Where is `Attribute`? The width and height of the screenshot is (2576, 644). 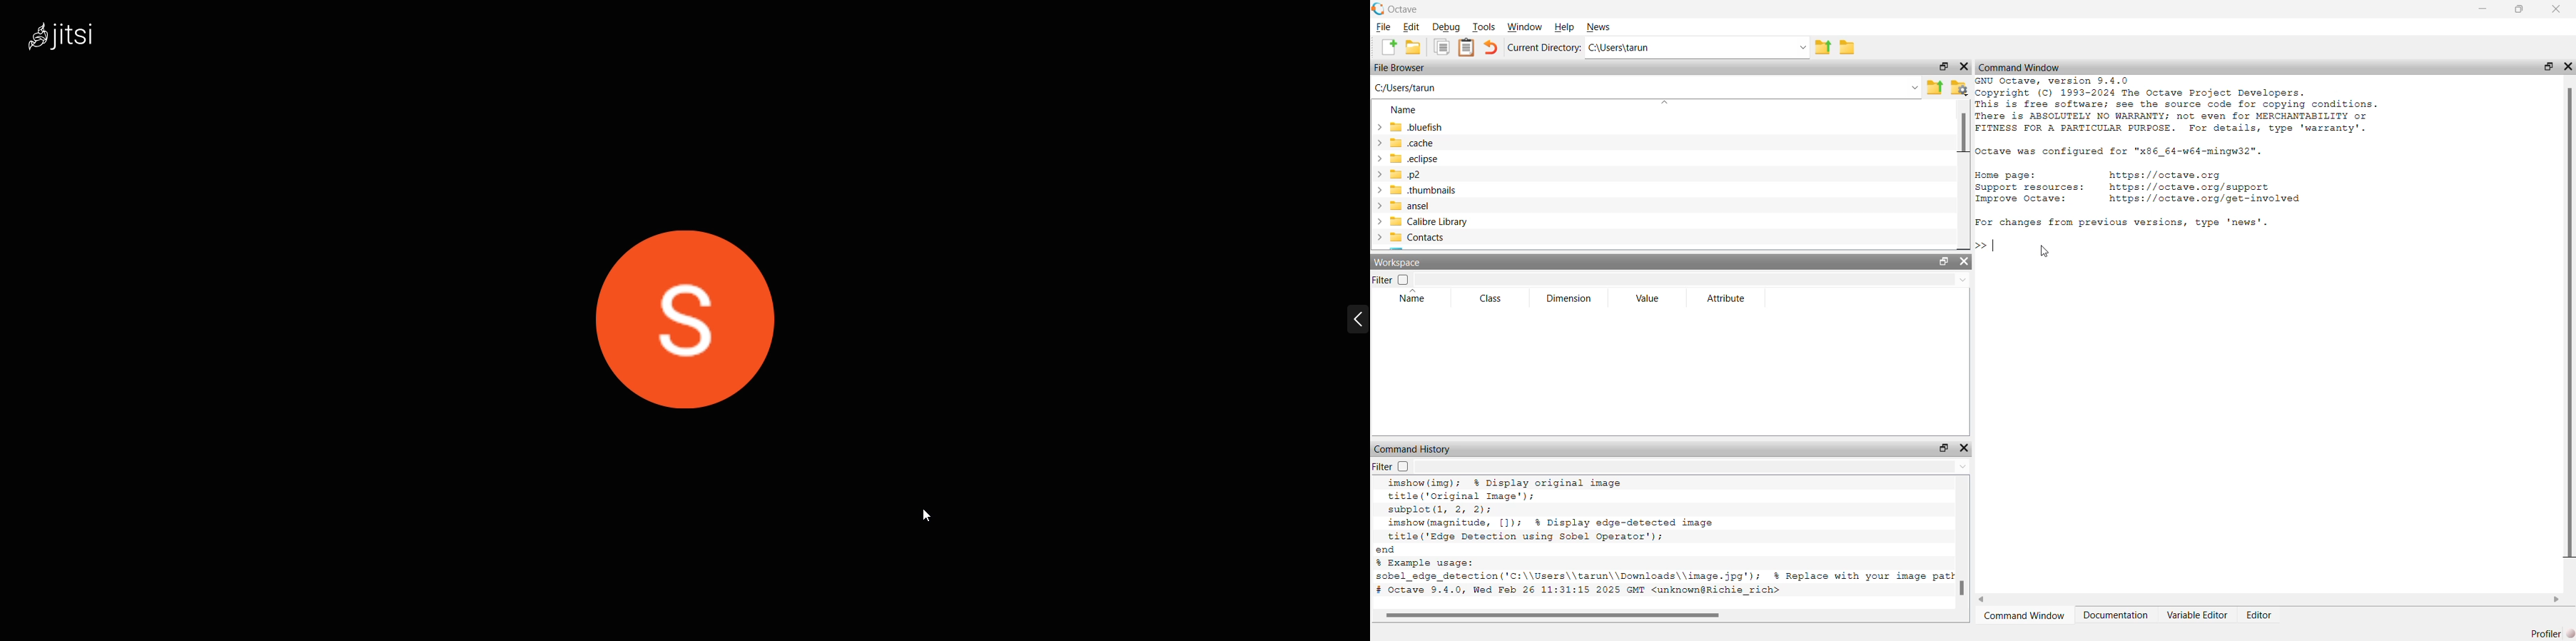
Attribute is located at coordinates (1728, 299).